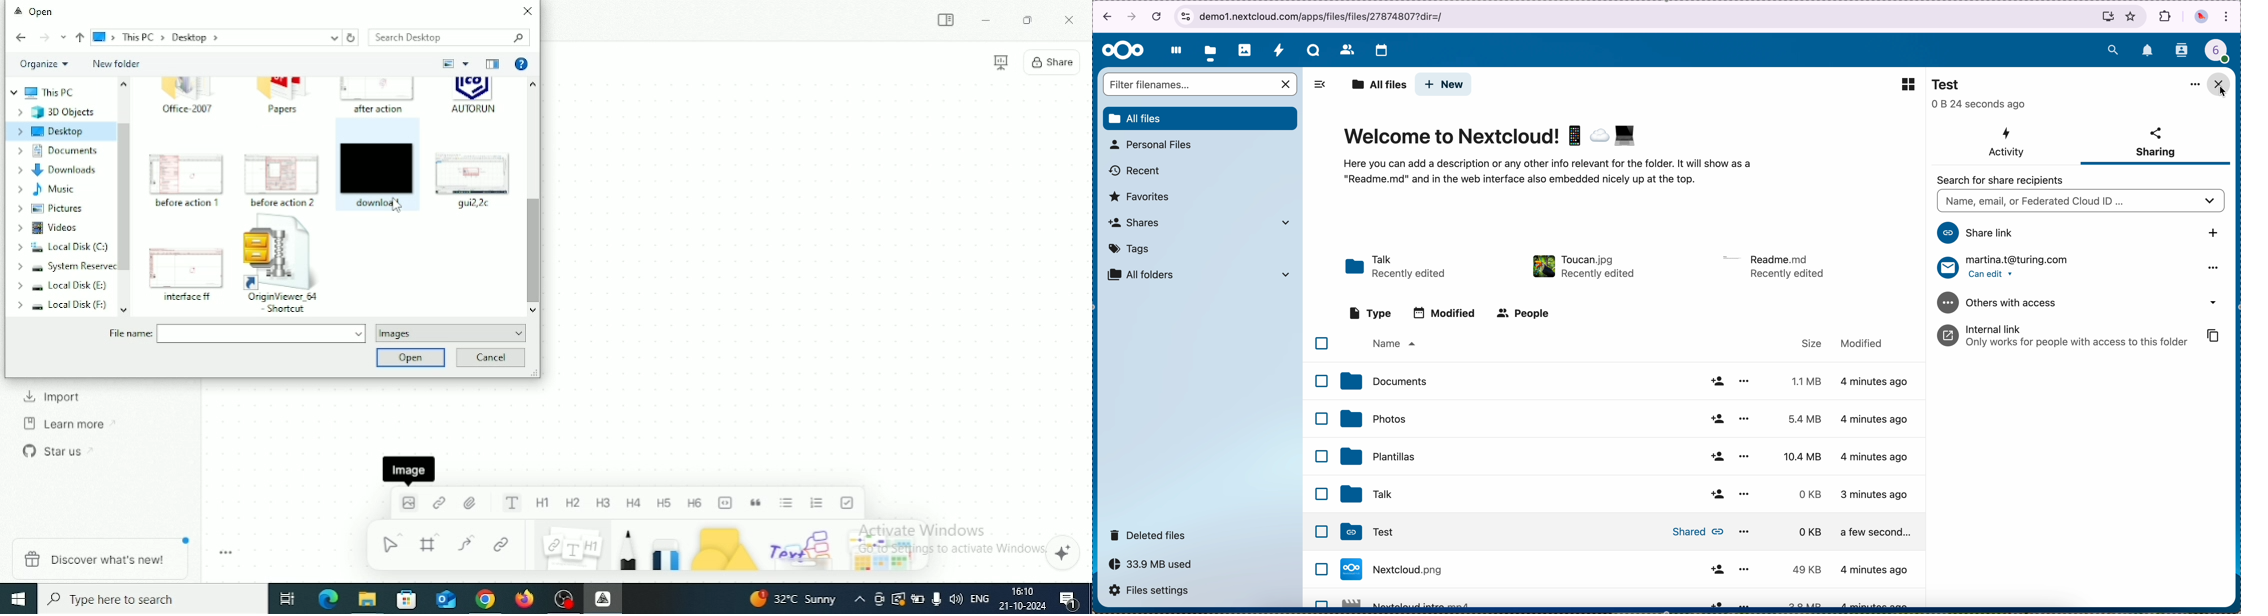 The width and height of the screenshot is (2268, 616). What do you see at coordinates (1155, 567) in the screenshot?
I see `capacity` at bounding box center [1155, 567].